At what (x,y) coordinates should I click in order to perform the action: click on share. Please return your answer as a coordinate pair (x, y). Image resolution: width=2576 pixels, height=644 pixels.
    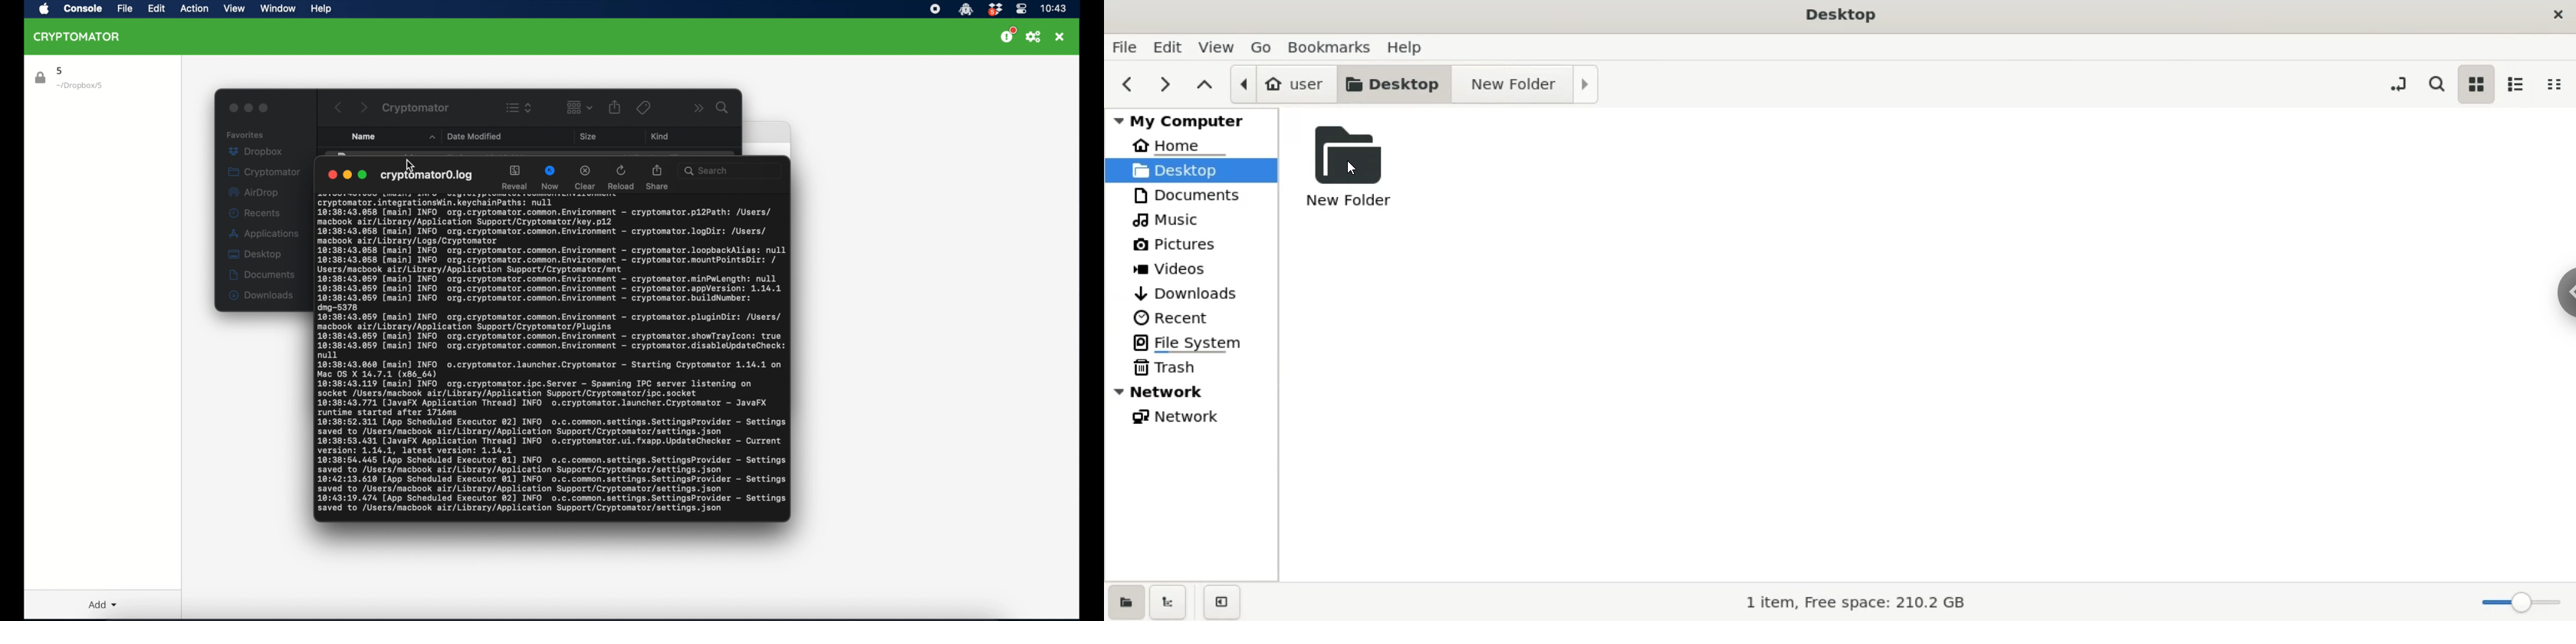
    Looking at the image, I should click on (657, 170).